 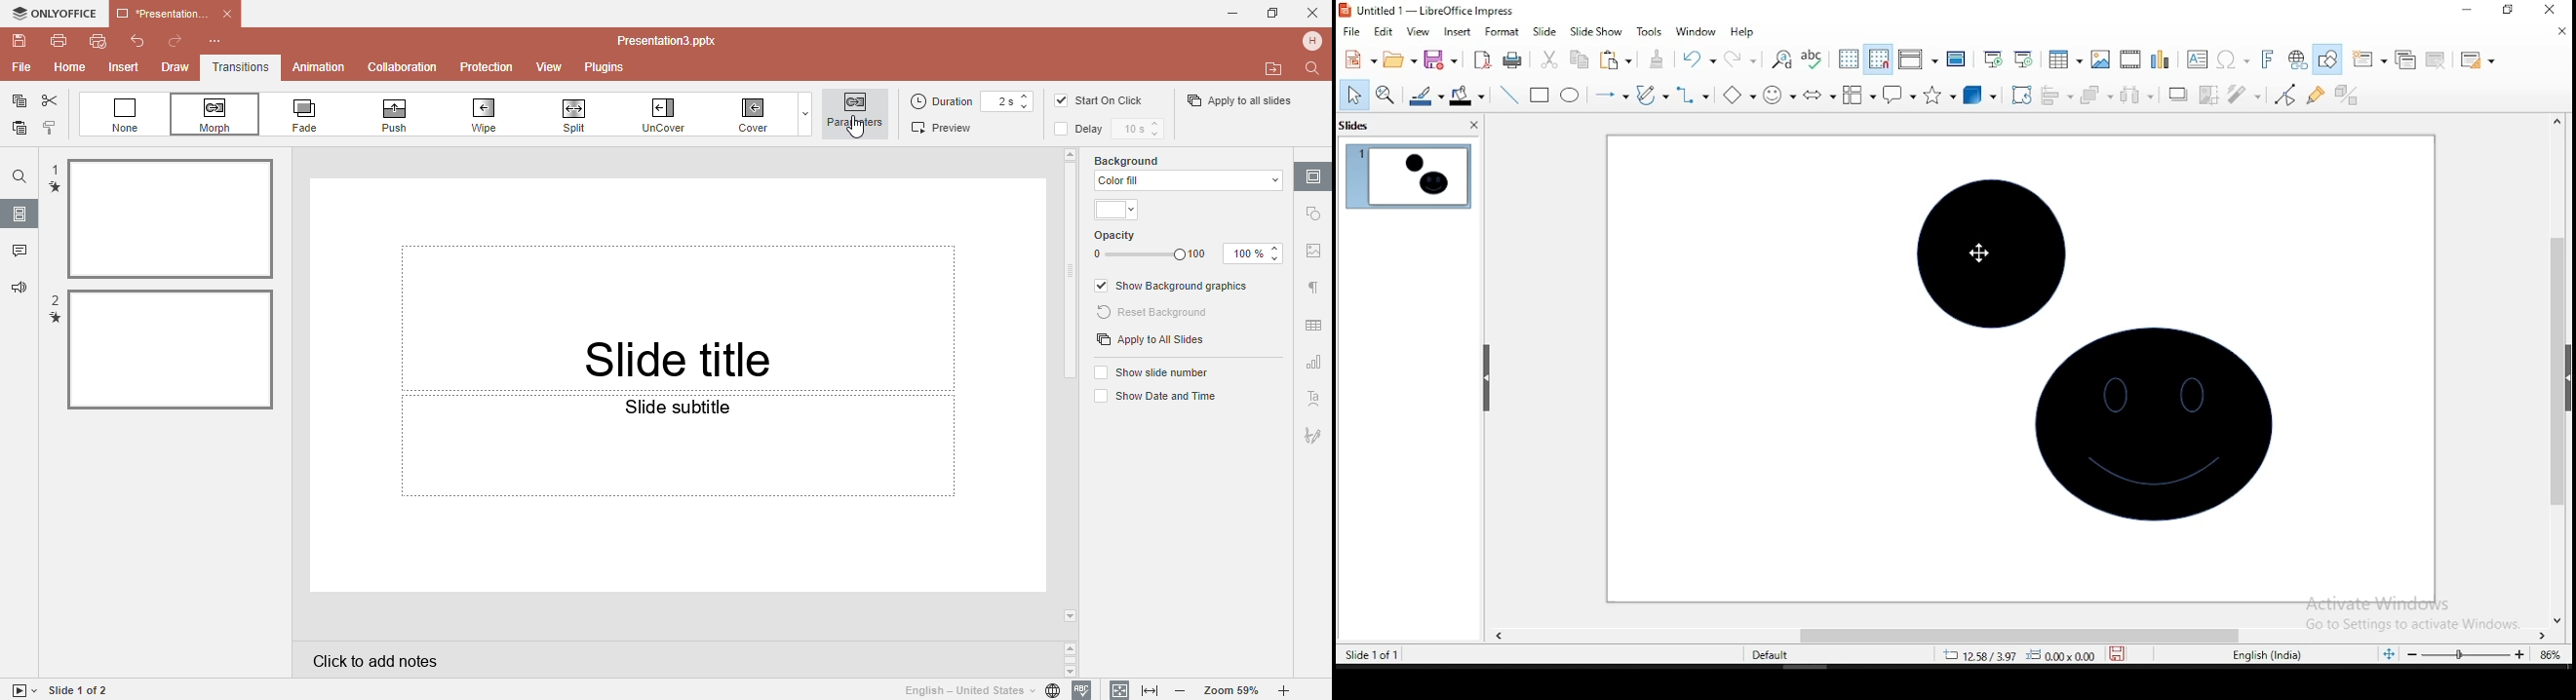 What do you see at coordinates (1513, 61) in the screenshot?
I see `print` at bounding box center [1513, 61].